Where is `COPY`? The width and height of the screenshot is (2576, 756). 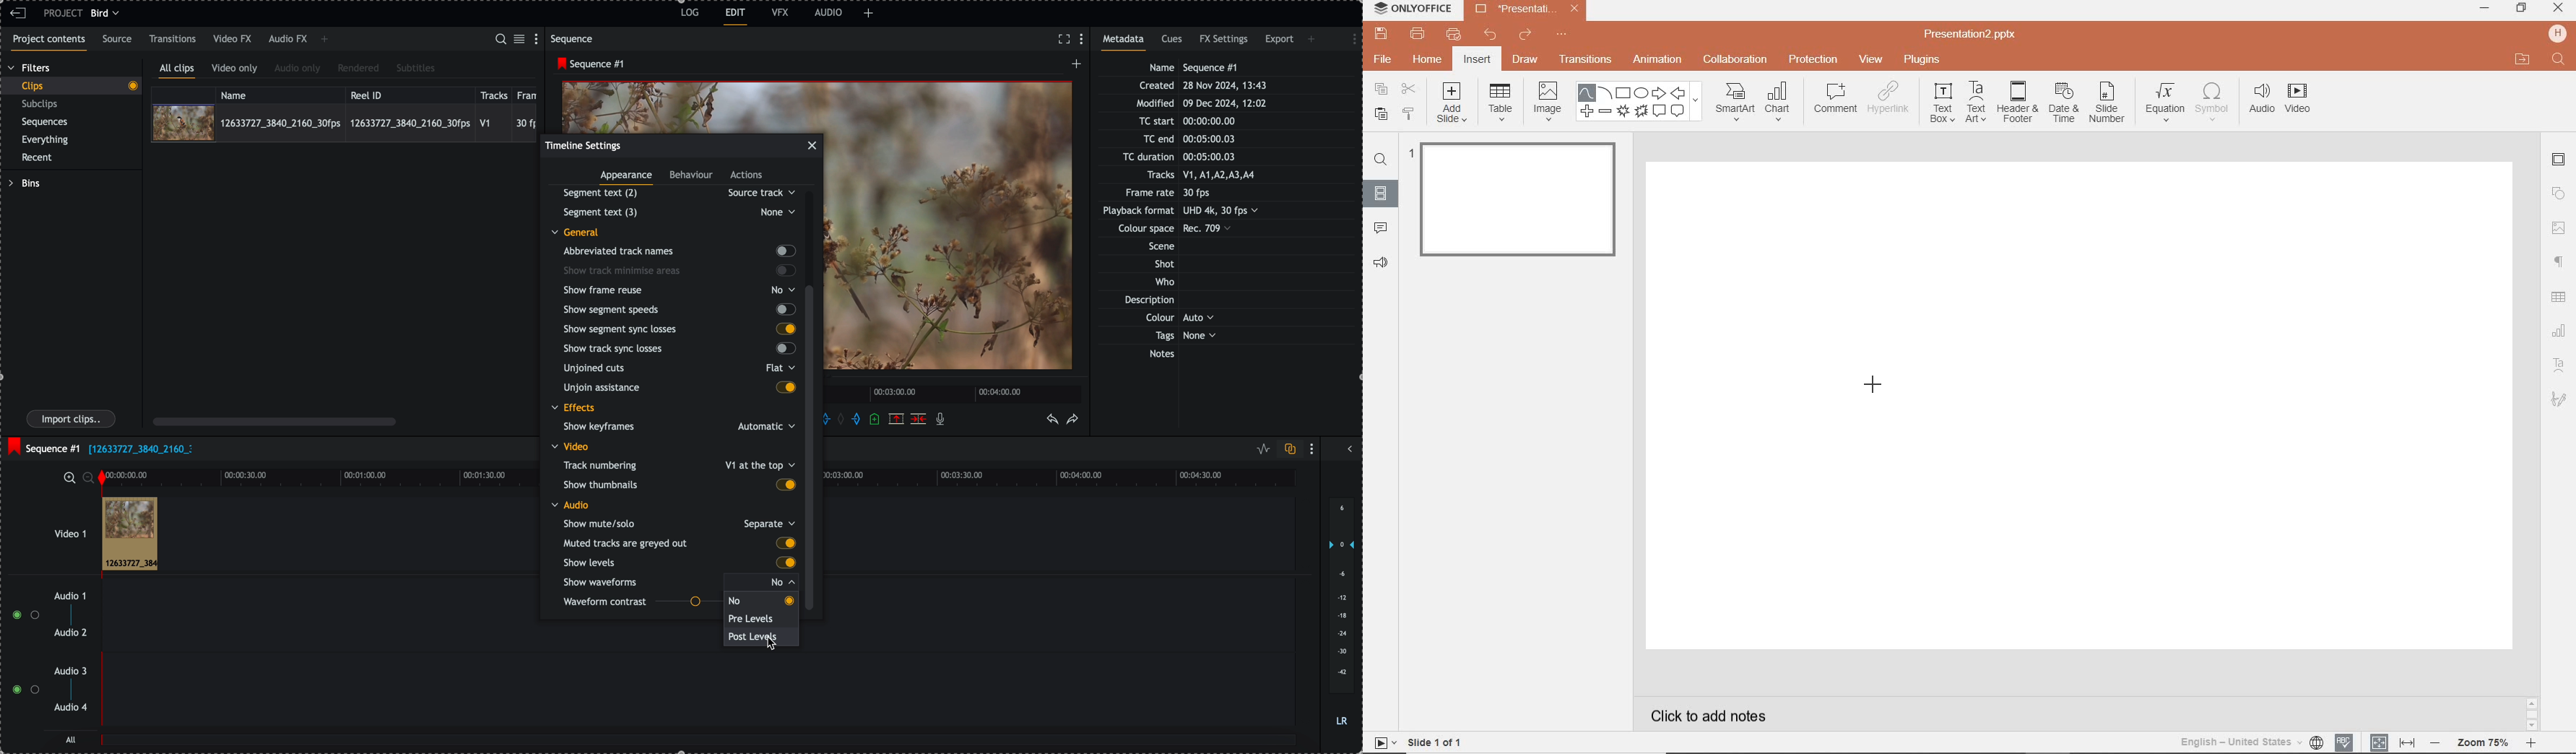
COPY is located at coordinates (1377, 89).